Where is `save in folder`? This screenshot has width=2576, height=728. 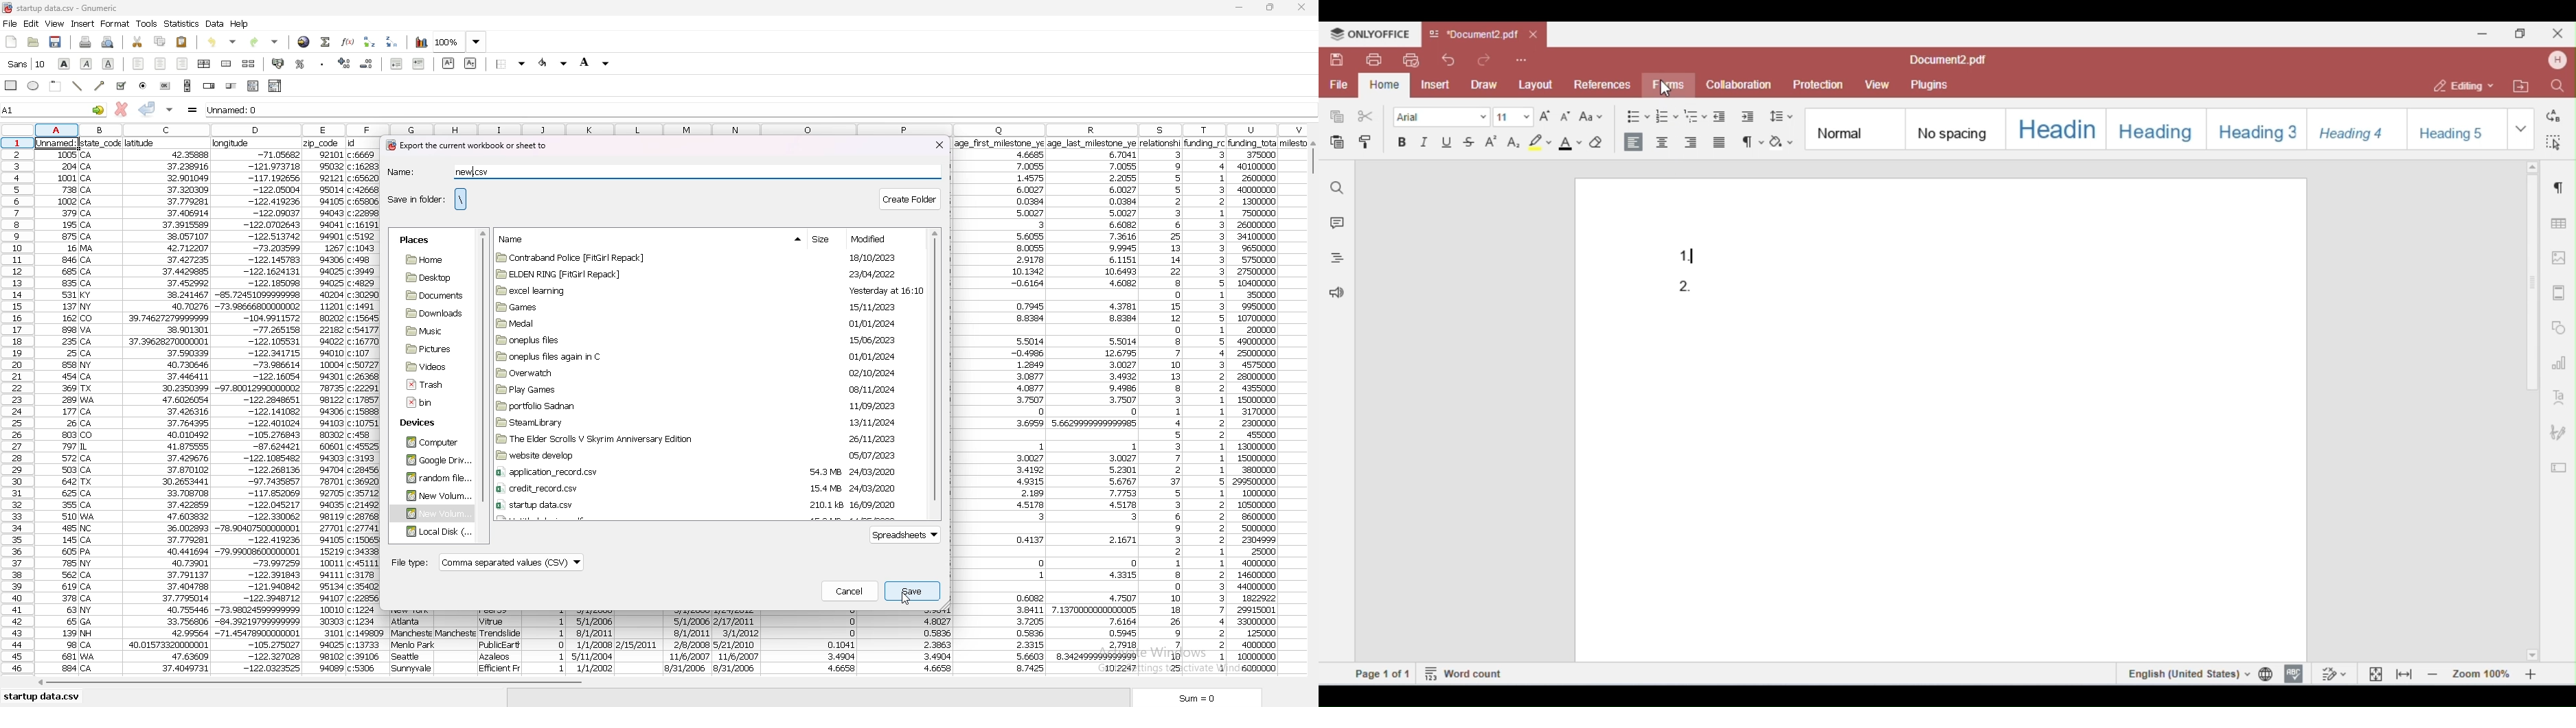
save in folder is located at coordinates (415, 199).